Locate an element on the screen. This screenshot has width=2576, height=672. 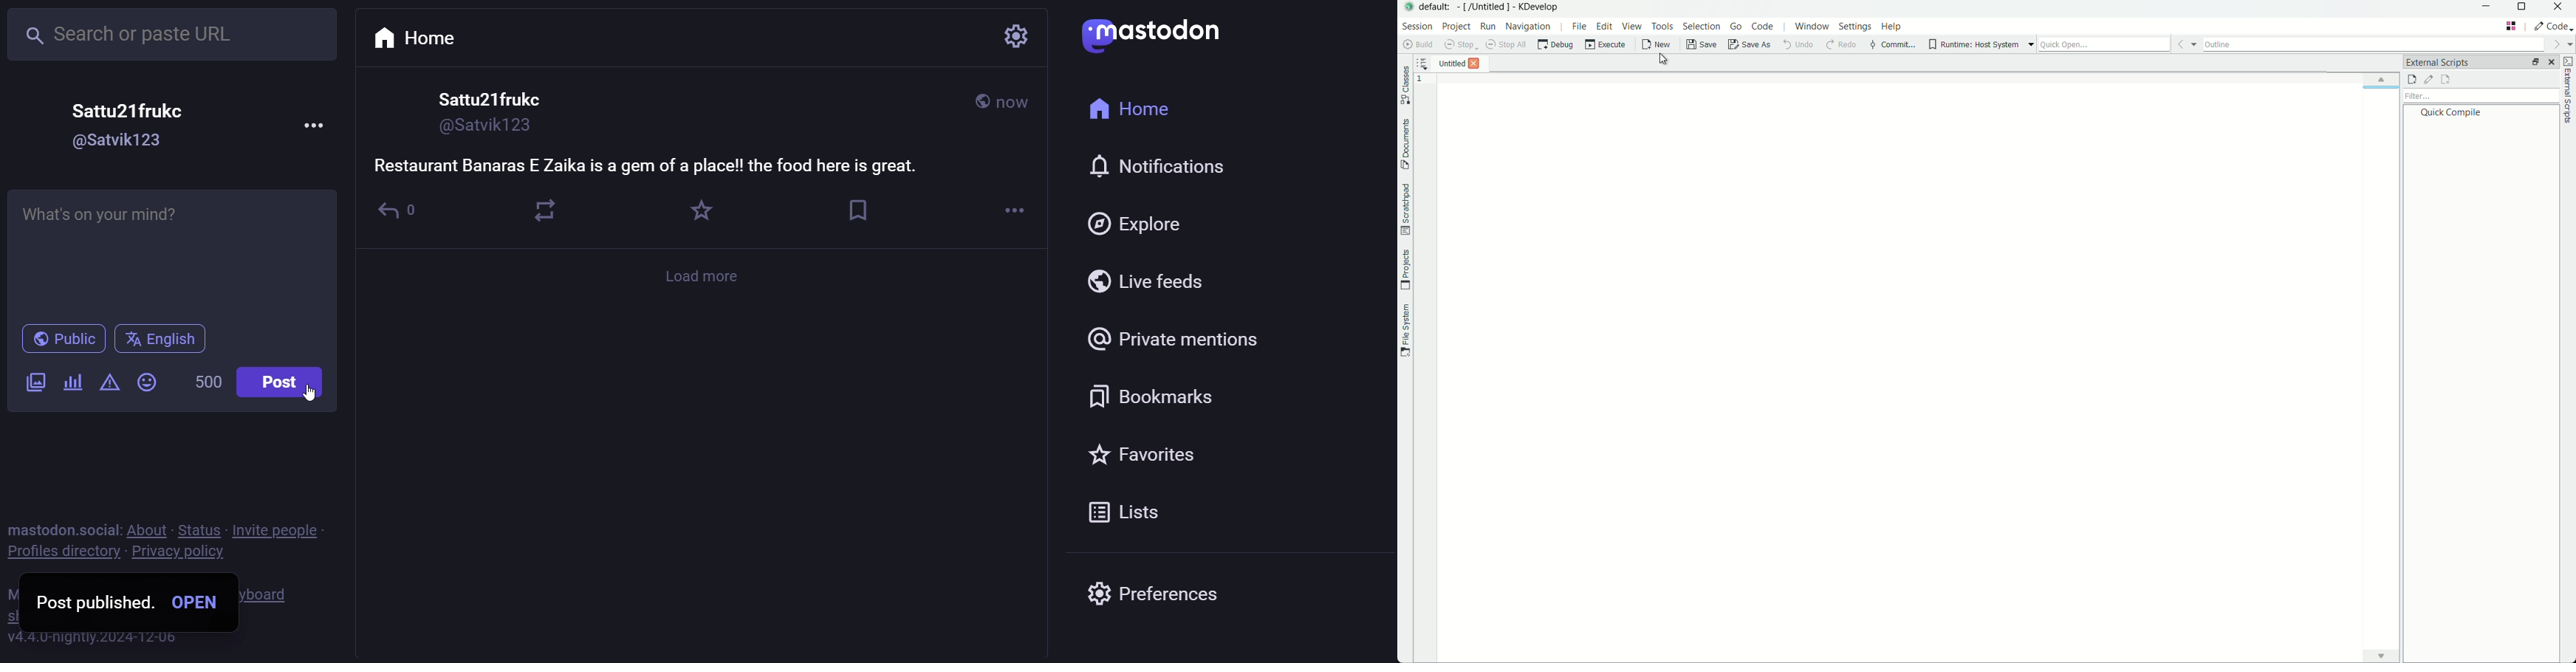
edit is located at coordinates (1604, 26).